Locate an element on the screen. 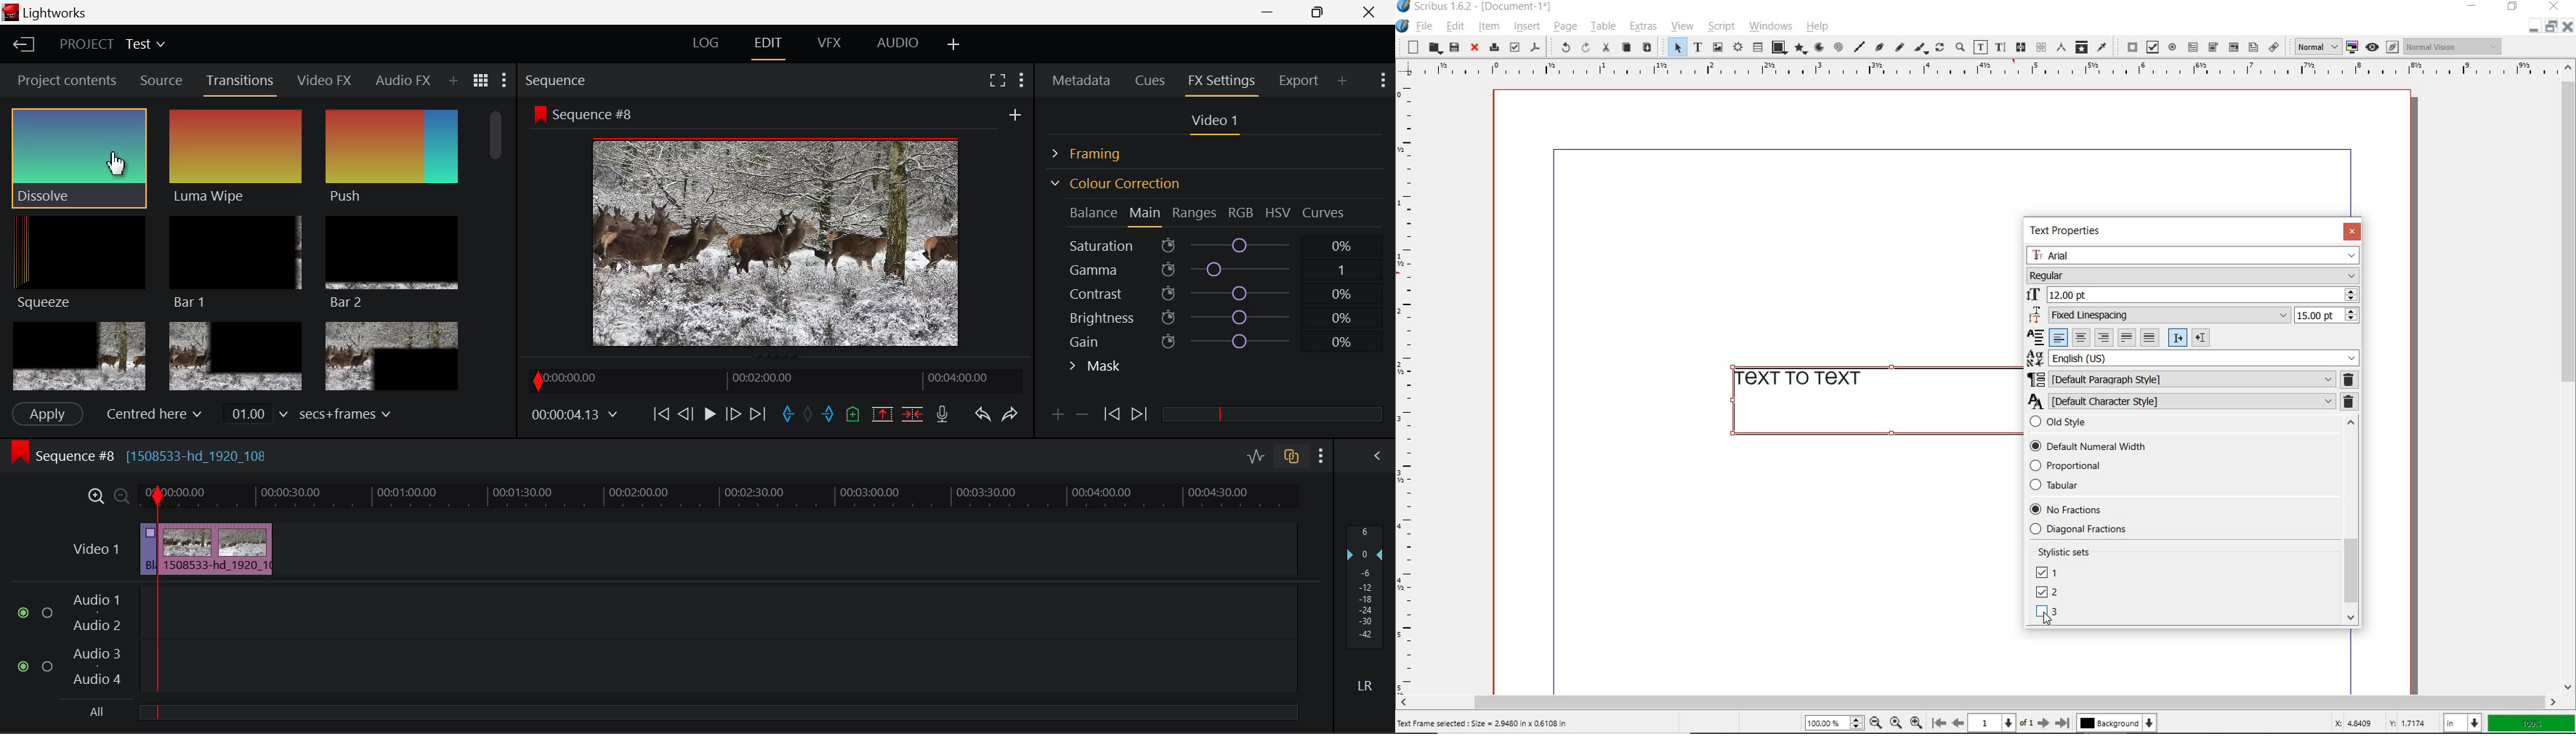  pdf check box is located at coordinates (2152, 47).